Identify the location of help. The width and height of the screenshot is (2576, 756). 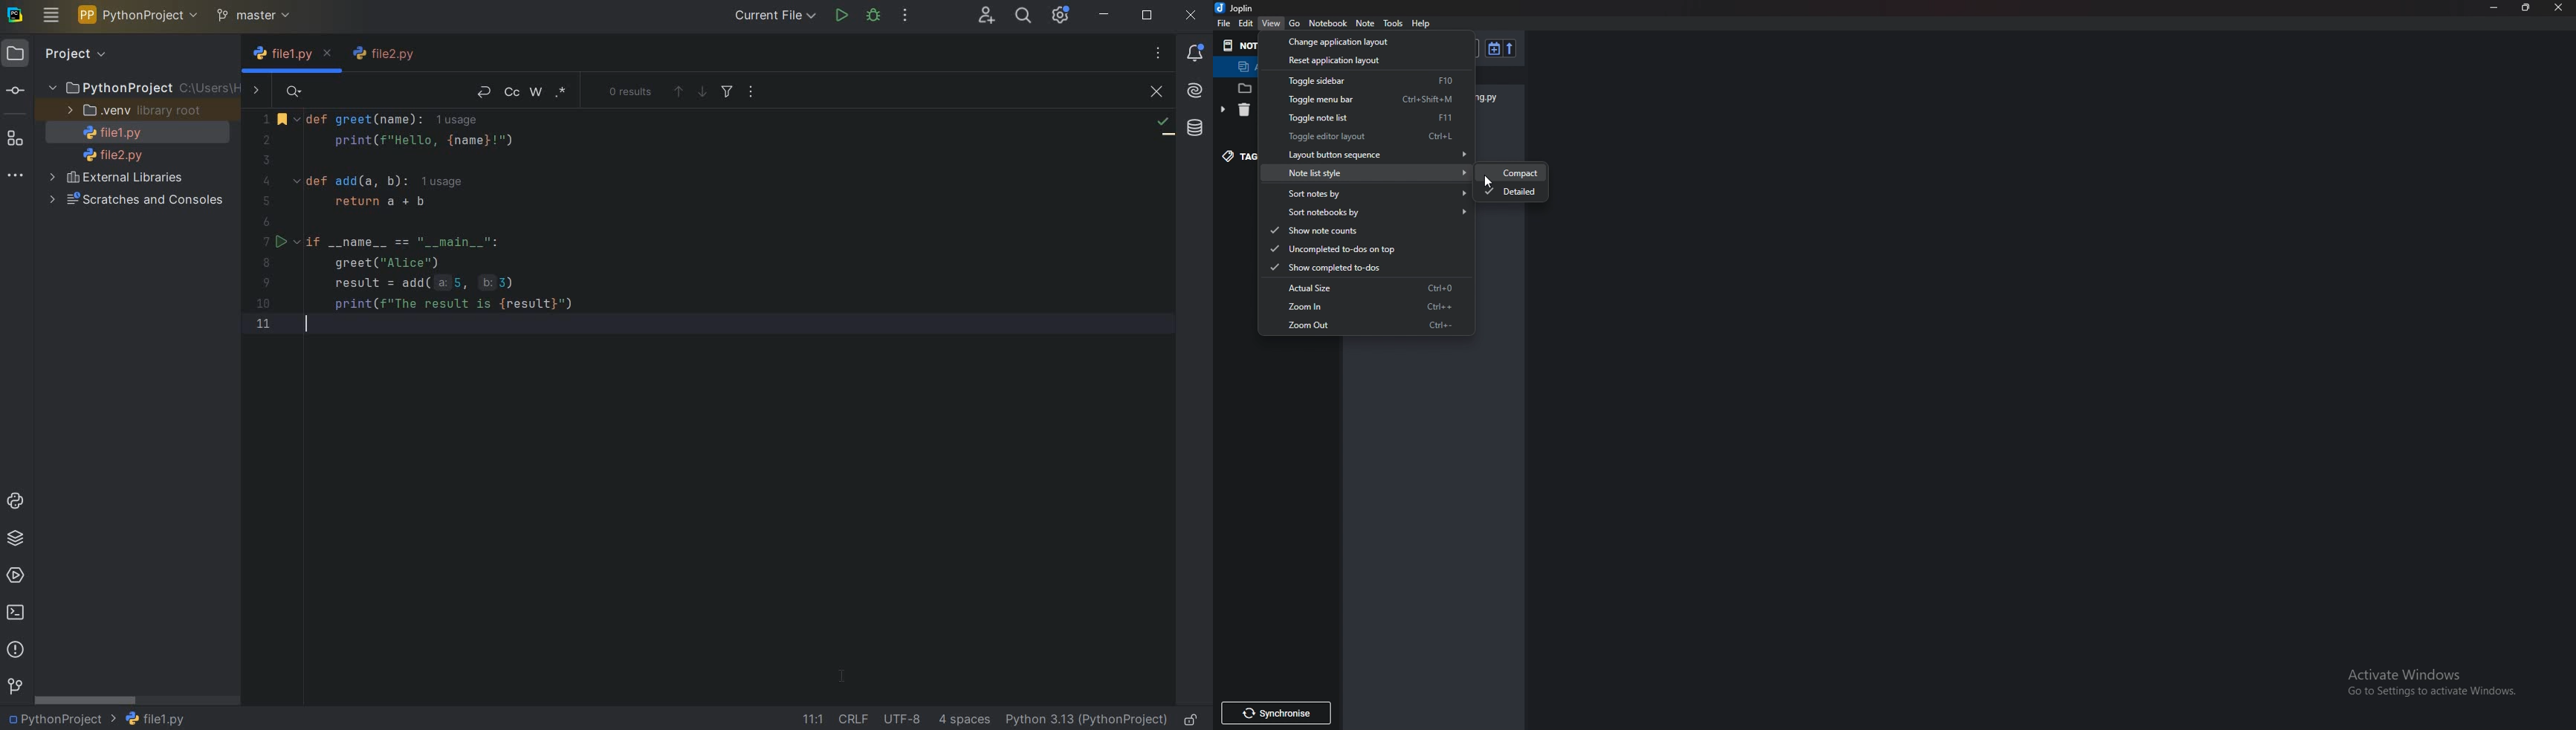
(1421, 24).